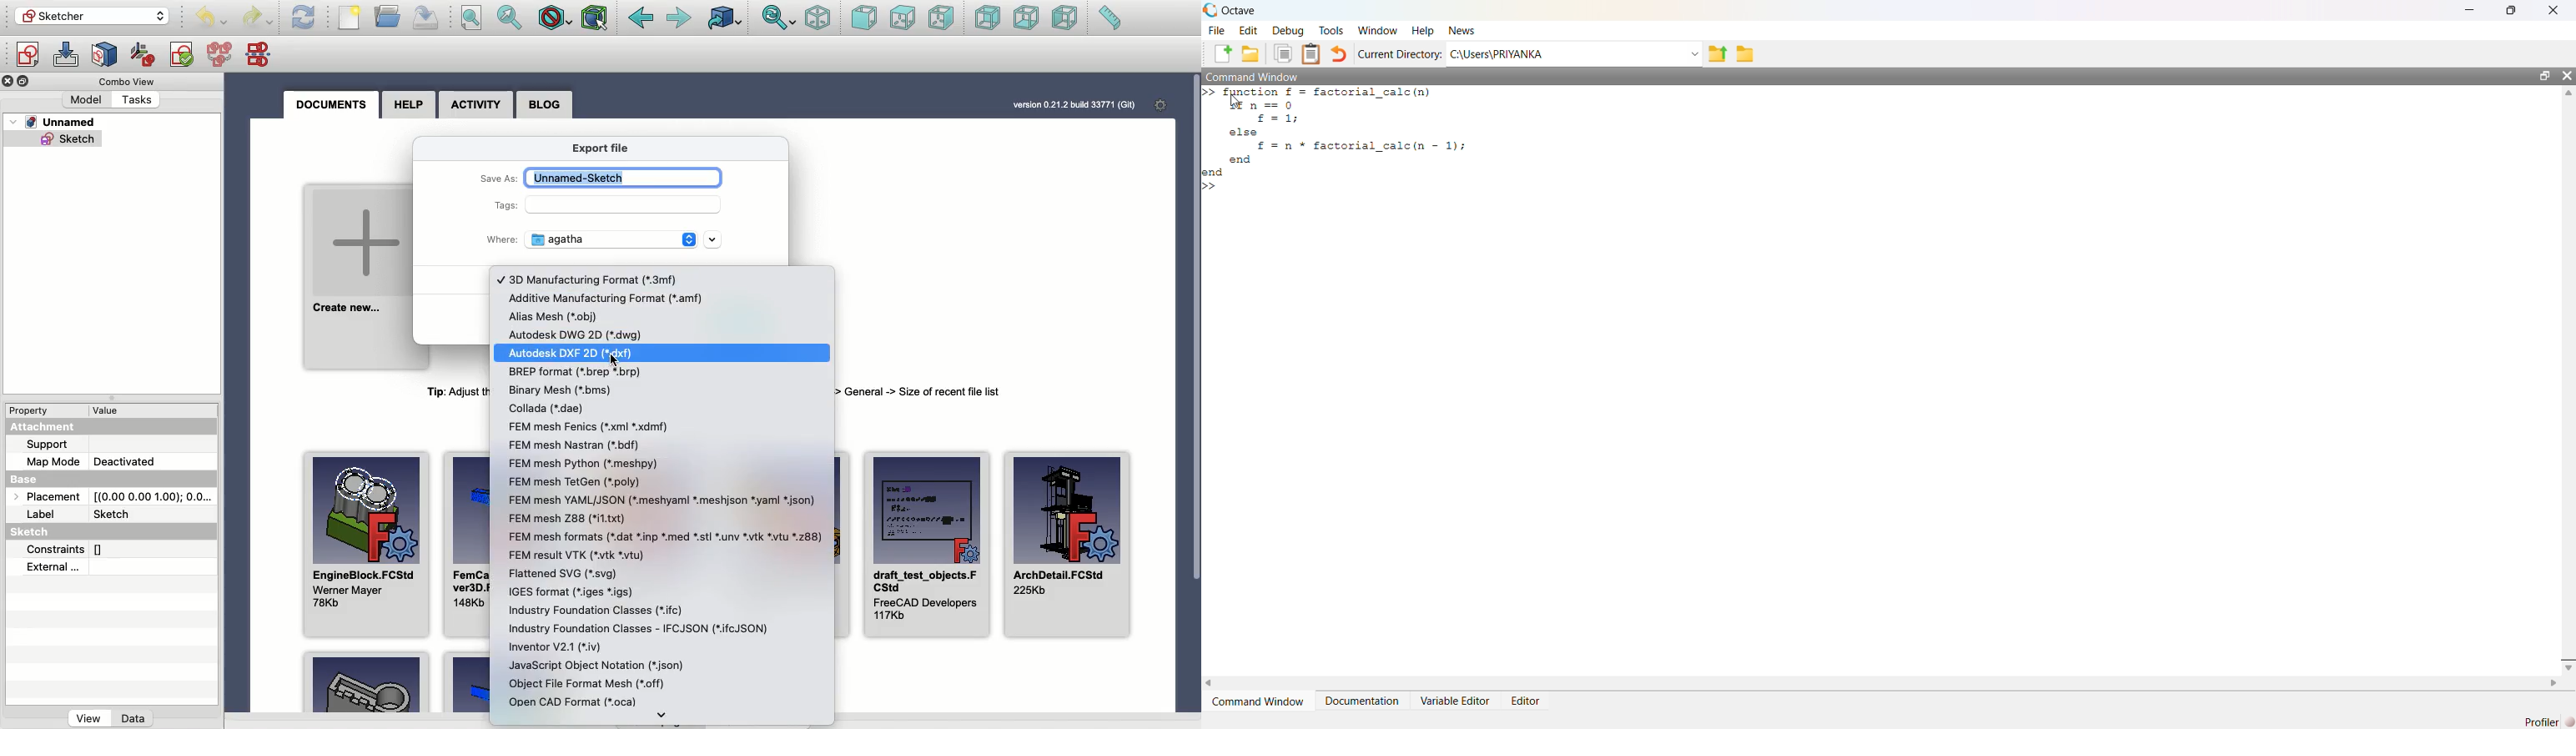  What do you see at coordinates (556, 646) in the screenshot?
I see `Inventor` at bounding box center [556, 646].